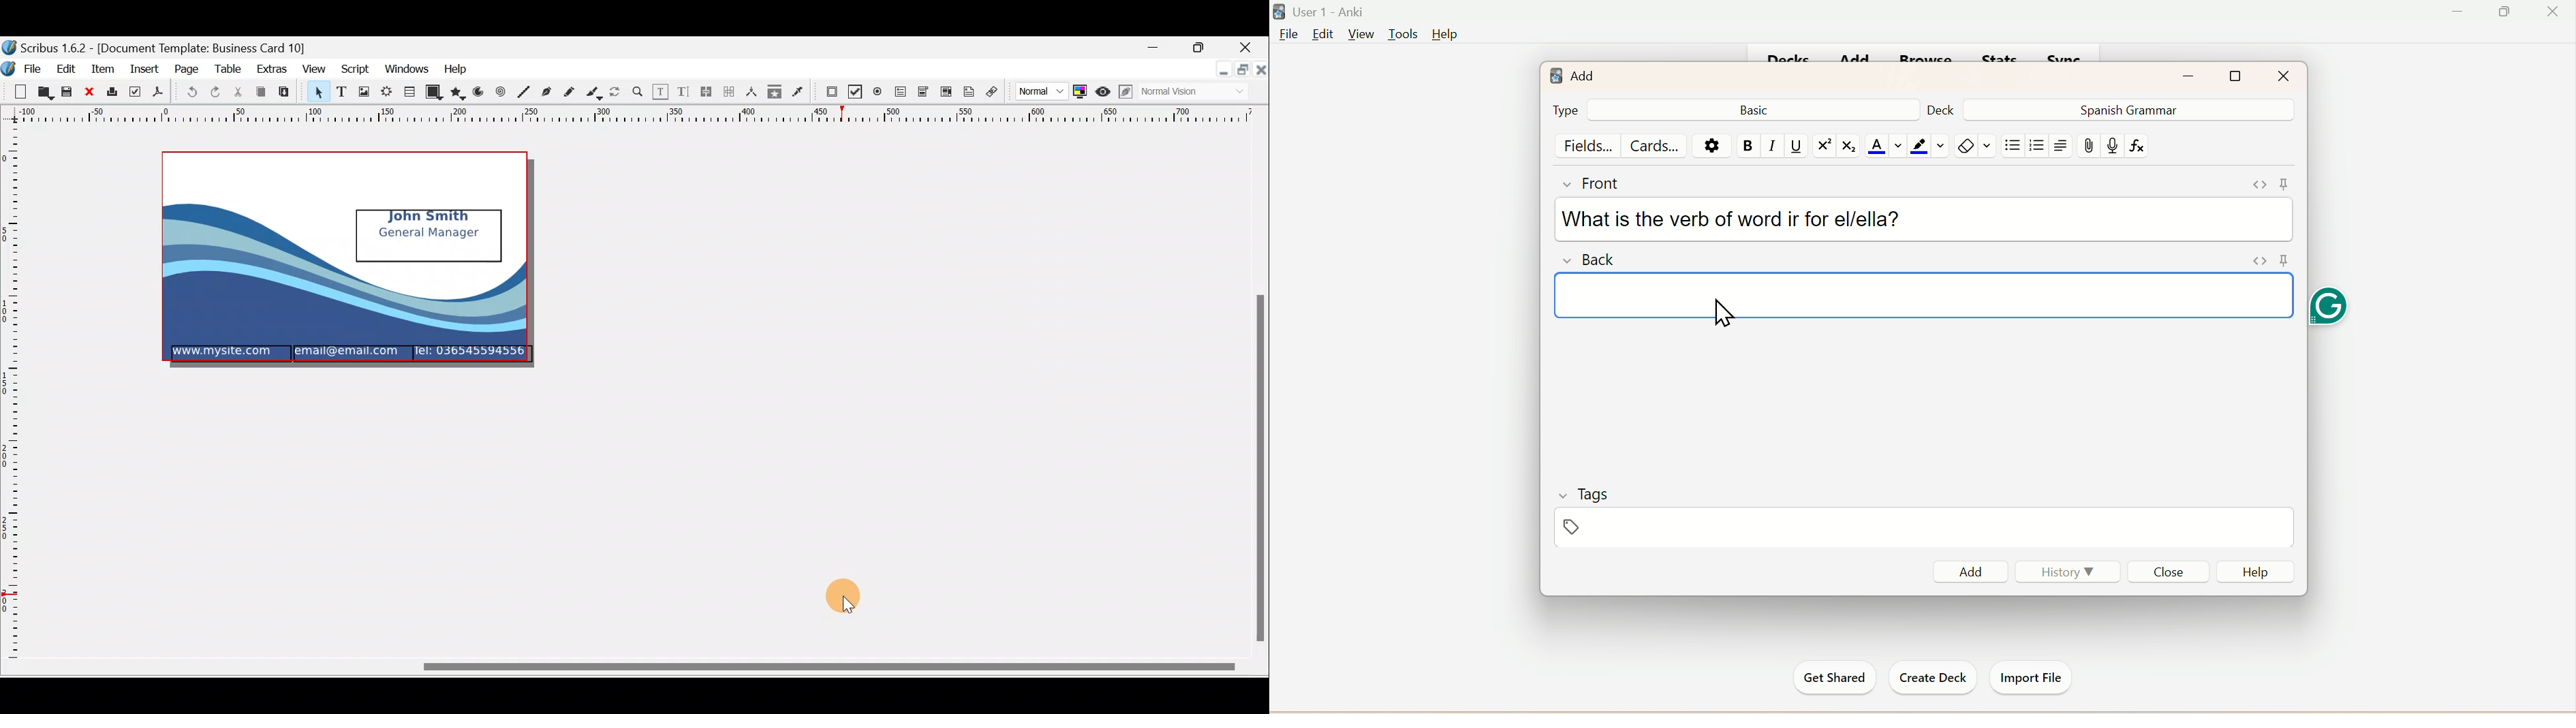  Describe the element at coordinates (1735, 221) in the screenshot. I see `What is the verb of word ir for el/ella?` at that location.